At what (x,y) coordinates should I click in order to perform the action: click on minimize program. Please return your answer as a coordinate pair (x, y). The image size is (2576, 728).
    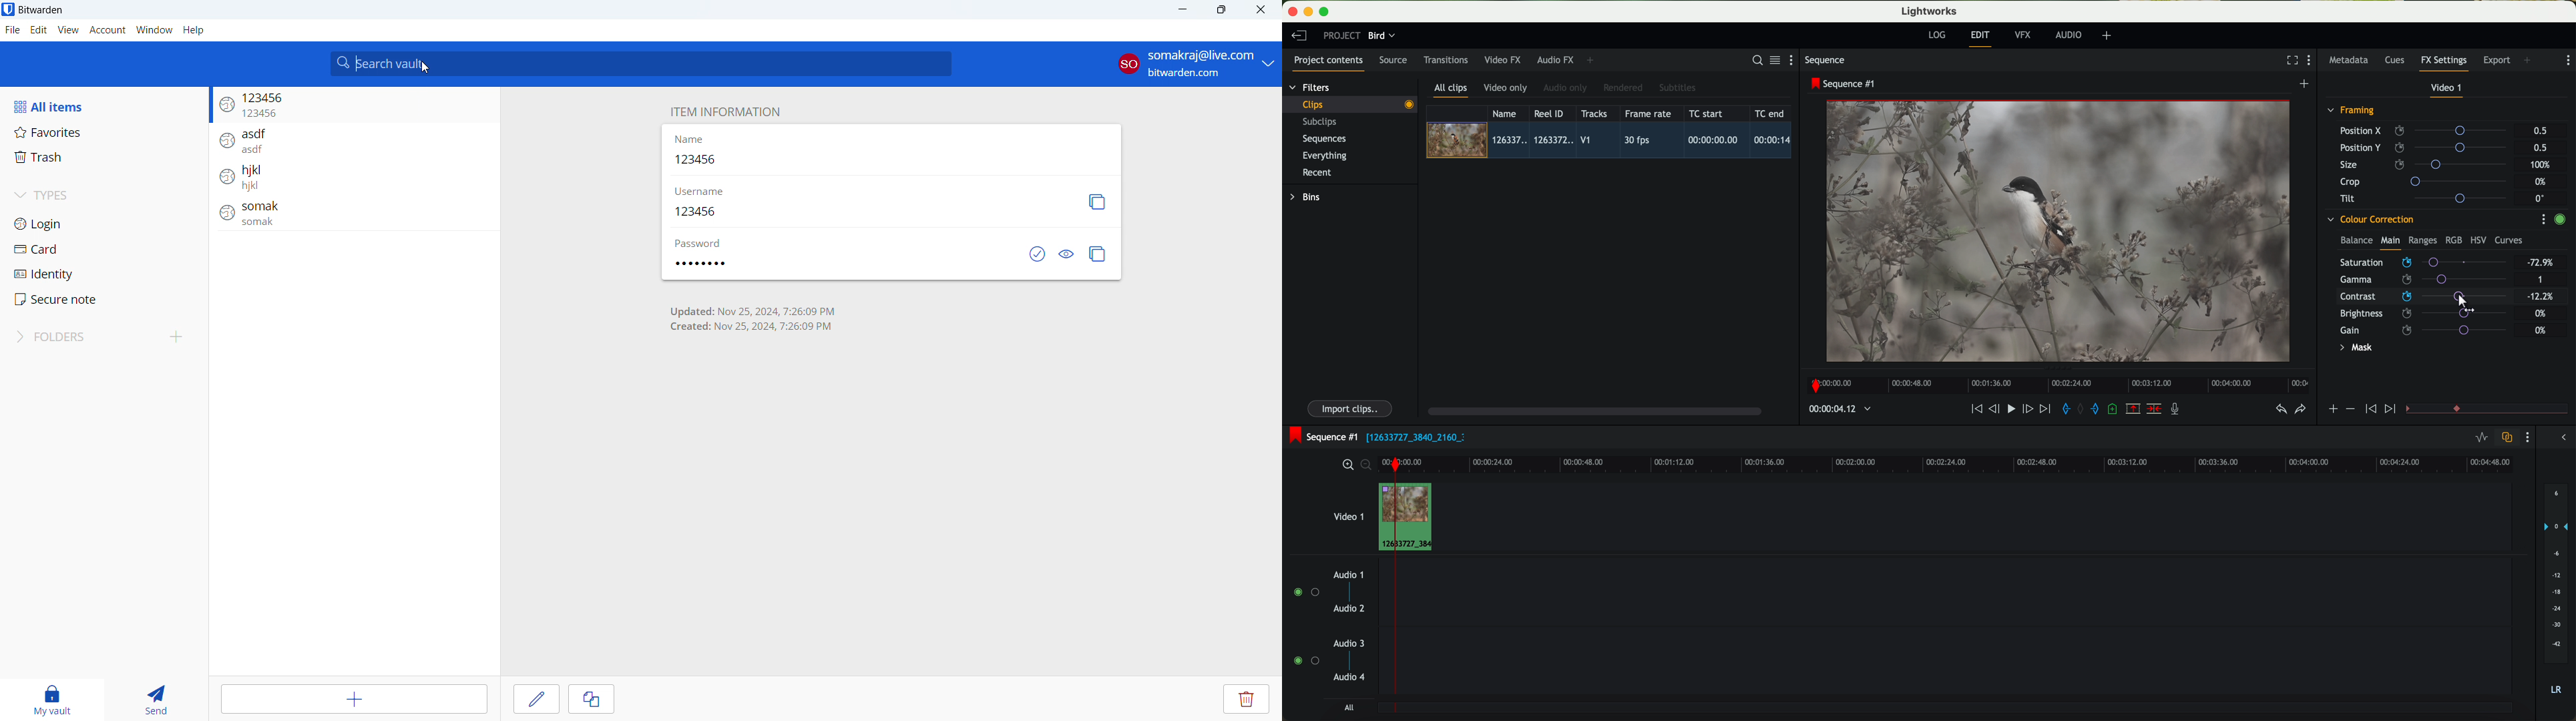
    Looking at the image, I should click on (1310, 12).